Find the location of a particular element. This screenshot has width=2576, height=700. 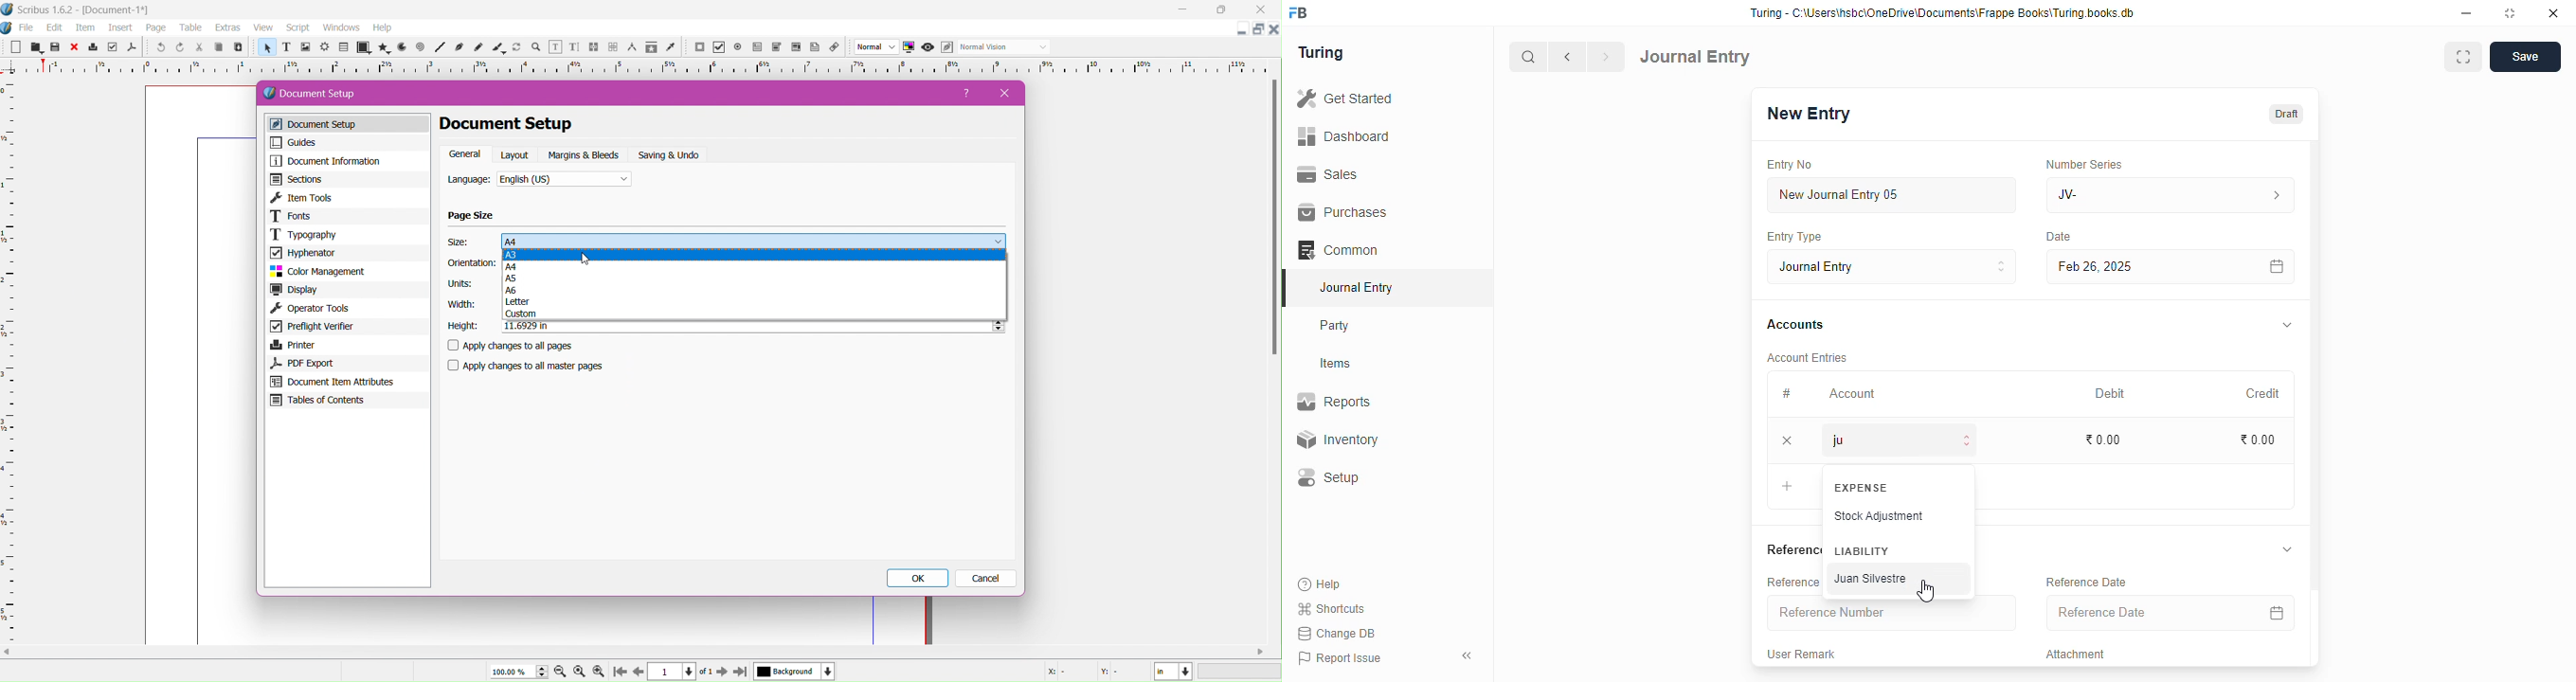

reference number is located at coordinates (1892, 618).